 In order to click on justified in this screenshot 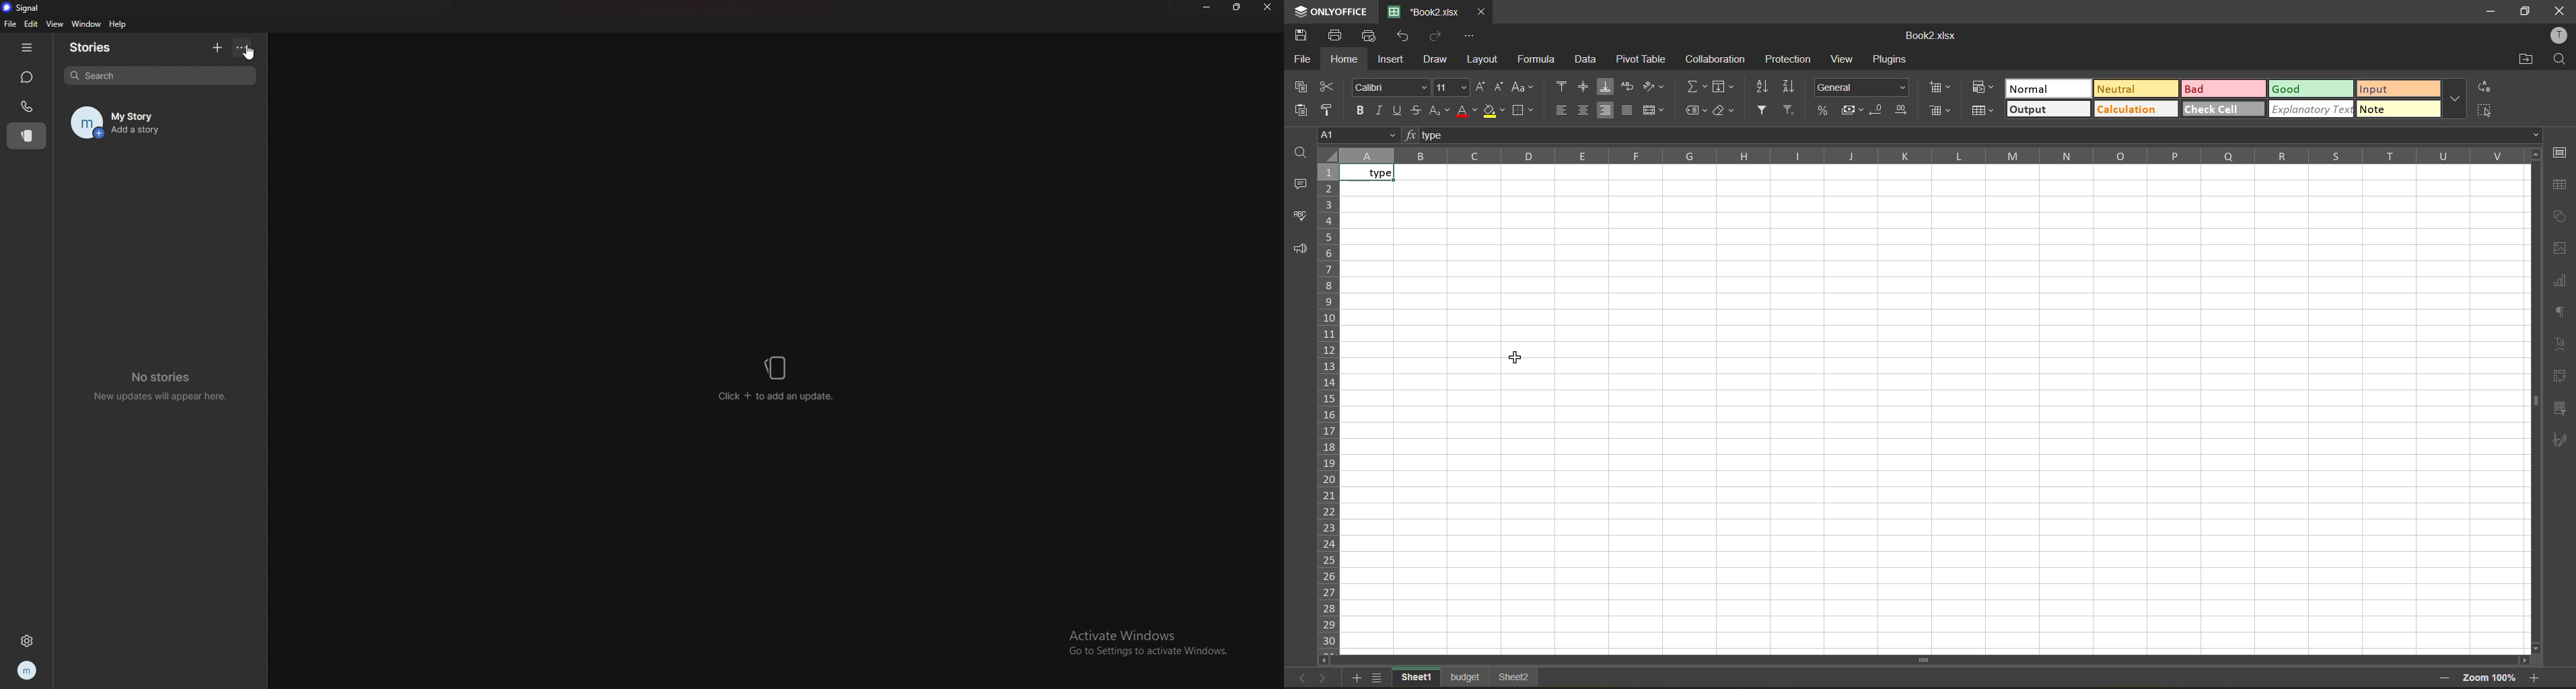, I will do `click(1629, 108)`.